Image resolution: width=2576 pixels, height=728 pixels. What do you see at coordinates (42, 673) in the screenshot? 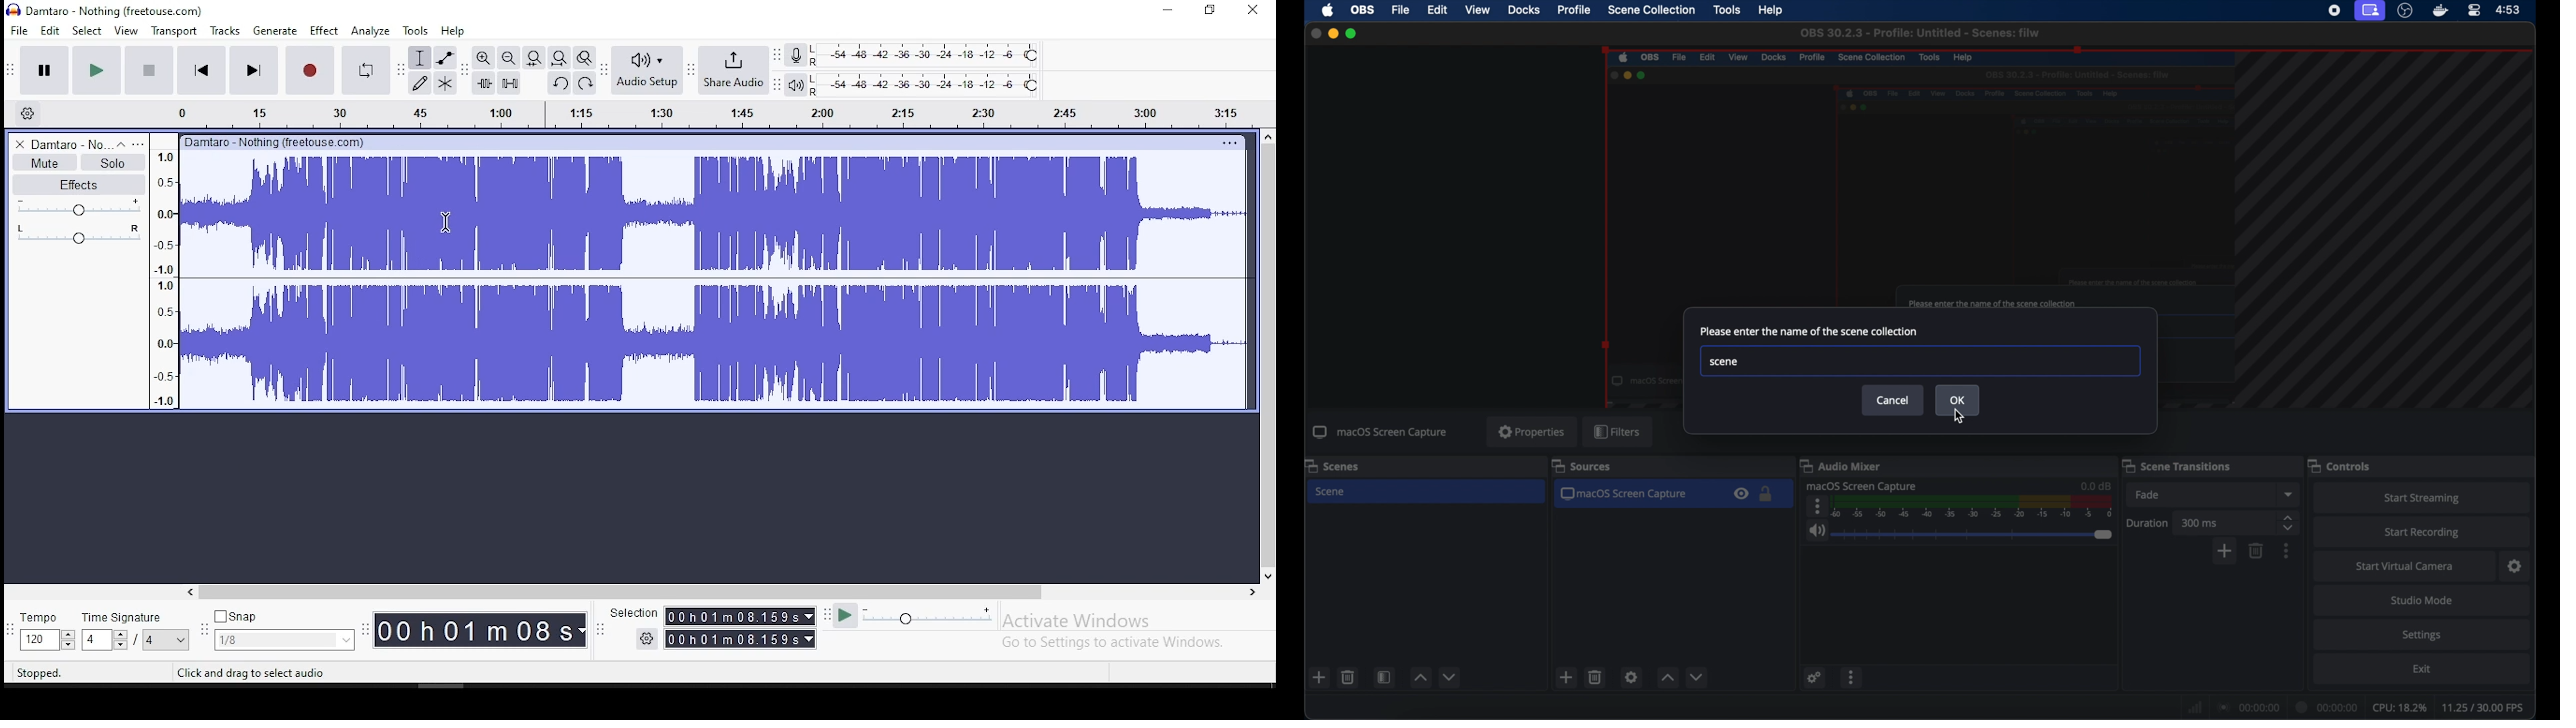
I see `Stopped.` at bounding box center [42, 673].